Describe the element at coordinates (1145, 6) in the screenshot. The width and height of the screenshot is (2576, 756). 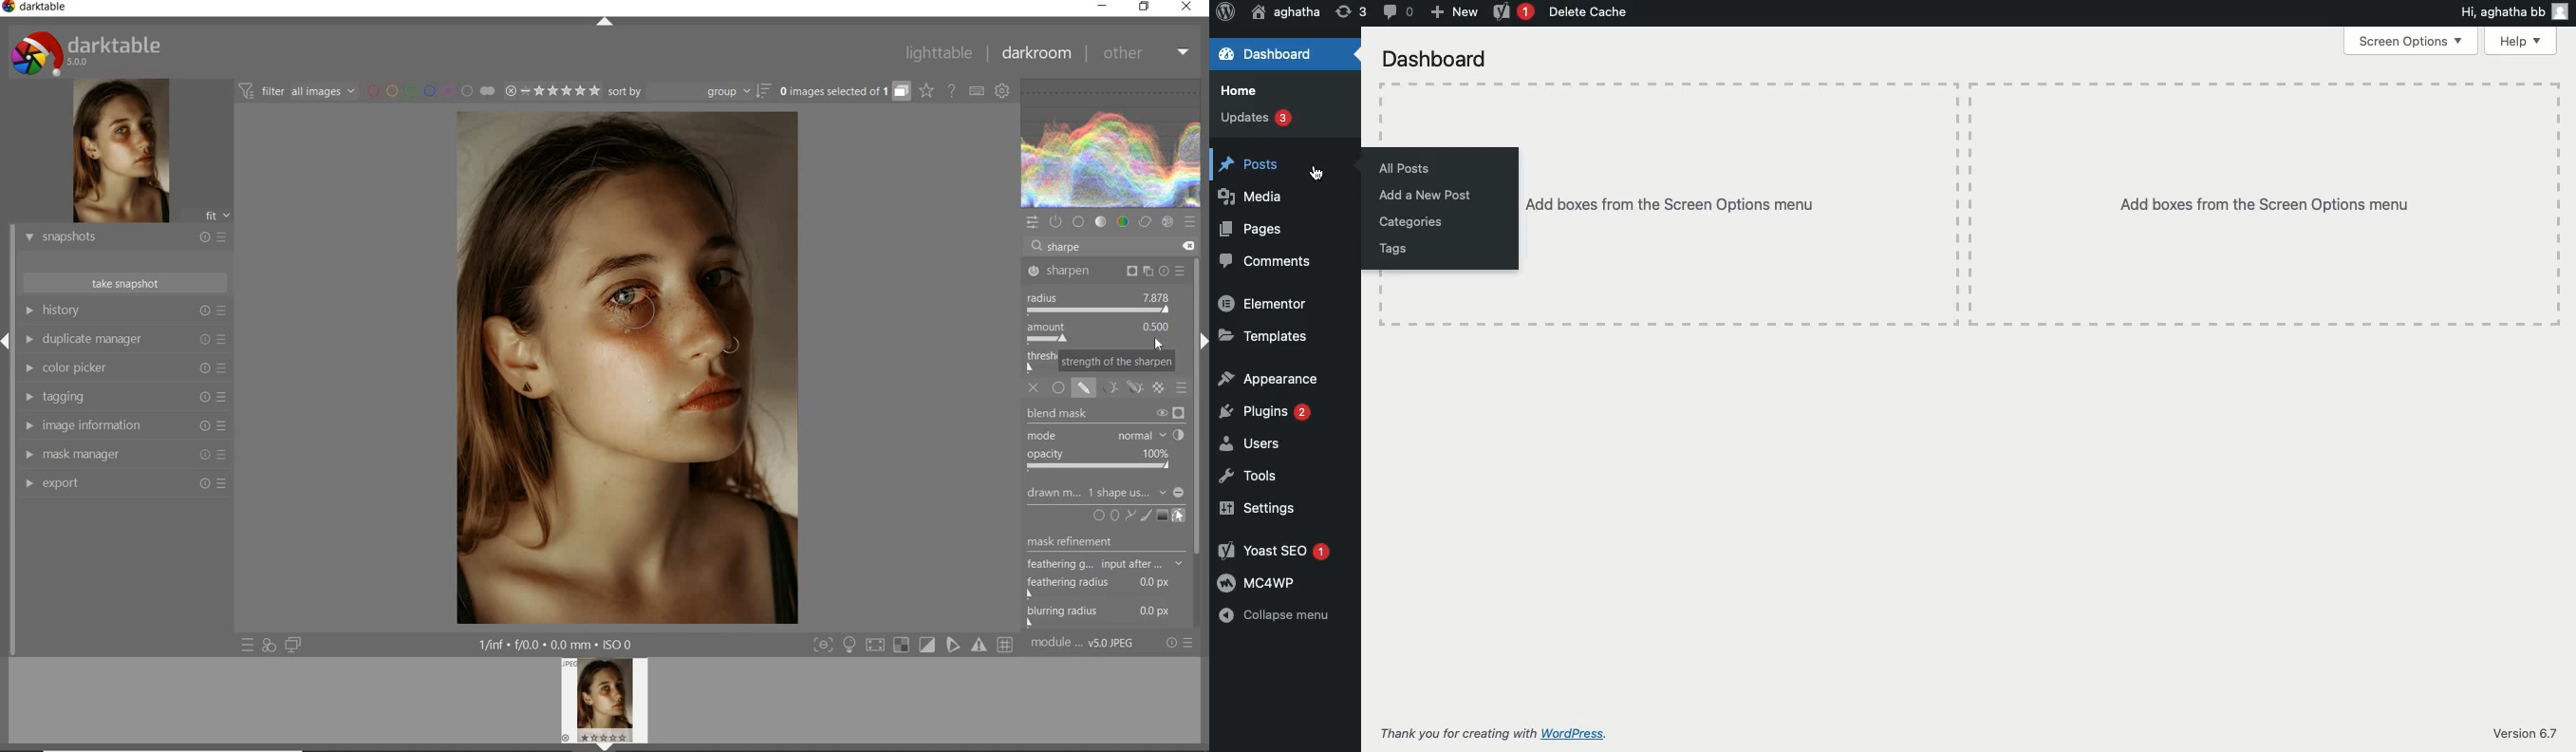
I see `restore` at that location.